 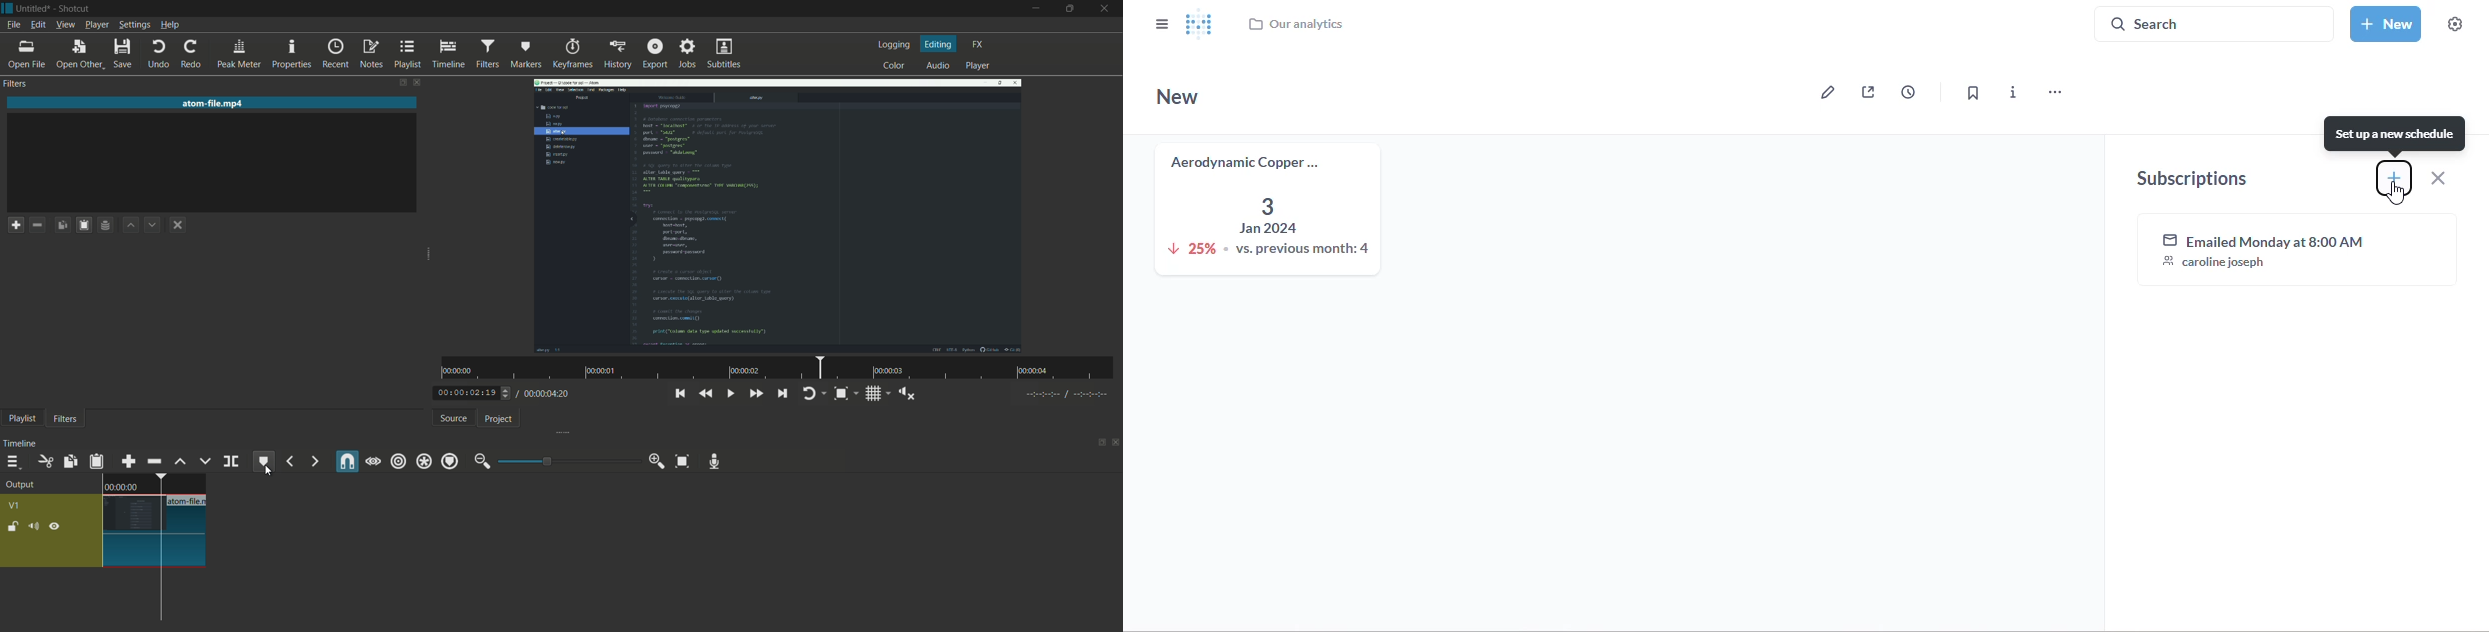 I want to click on toggle zoom, so click(x=841, y=393).